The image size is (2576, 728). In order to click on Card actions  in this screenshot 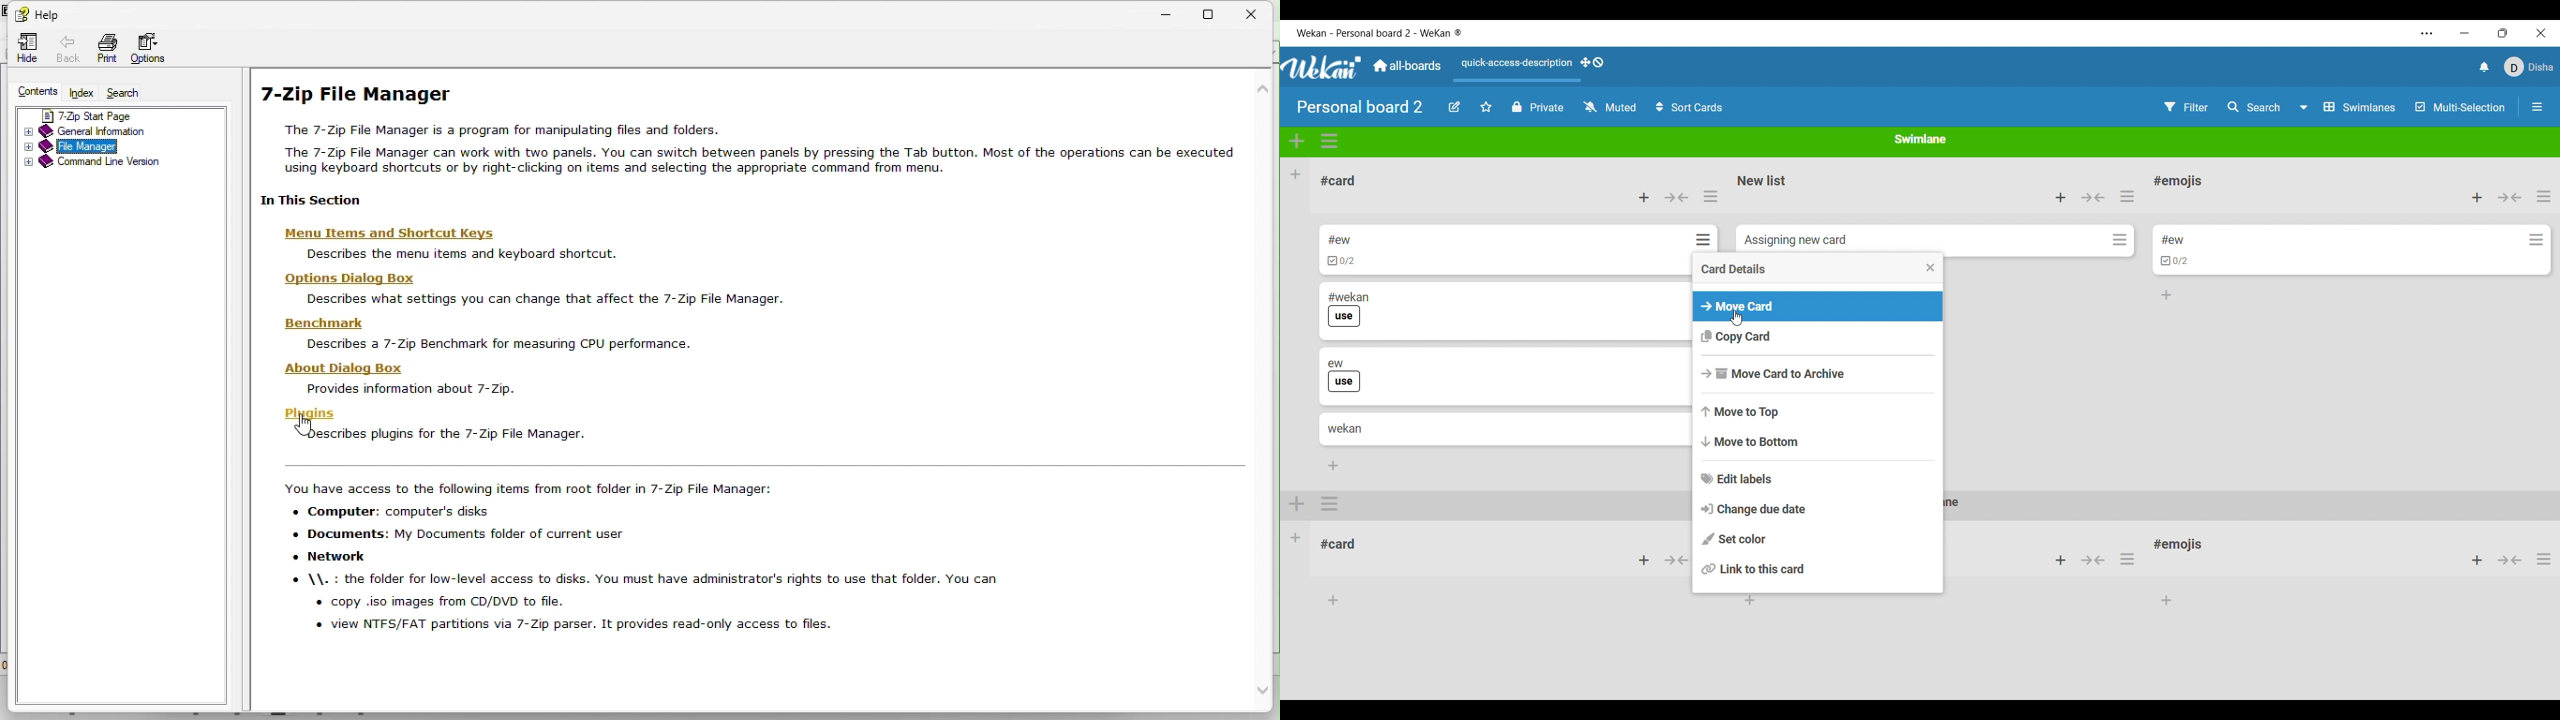, I will do `click(1706, 239)`.